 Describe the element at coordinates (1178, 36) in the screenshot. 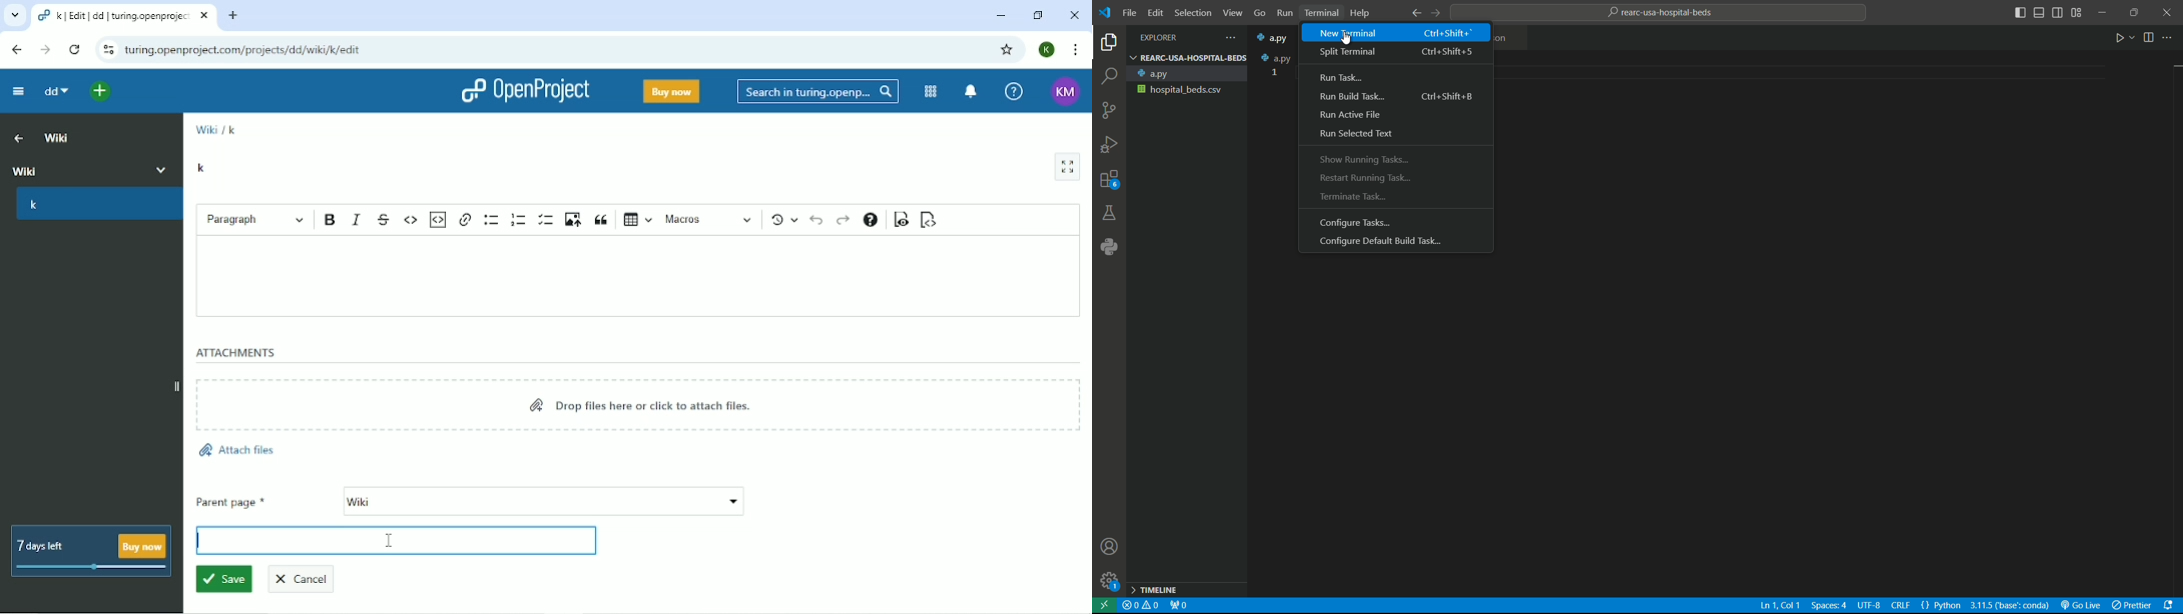

I see `EXPLORER` at that location.